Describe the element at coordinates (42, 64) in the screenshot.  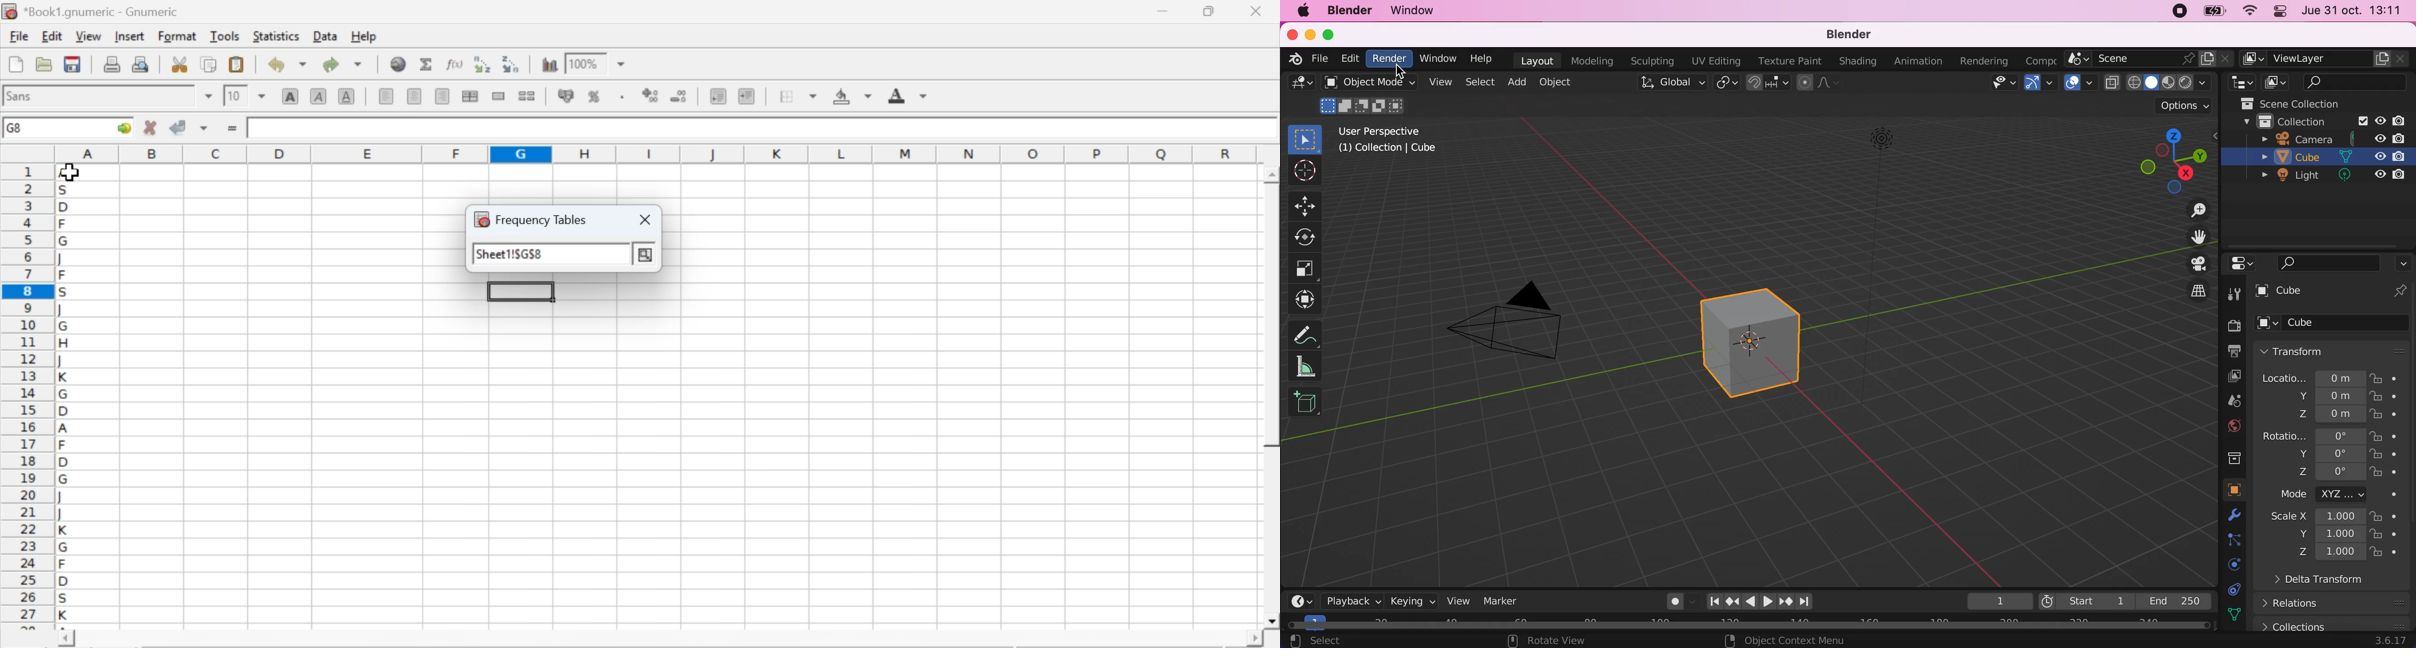
I see `open` at that location.